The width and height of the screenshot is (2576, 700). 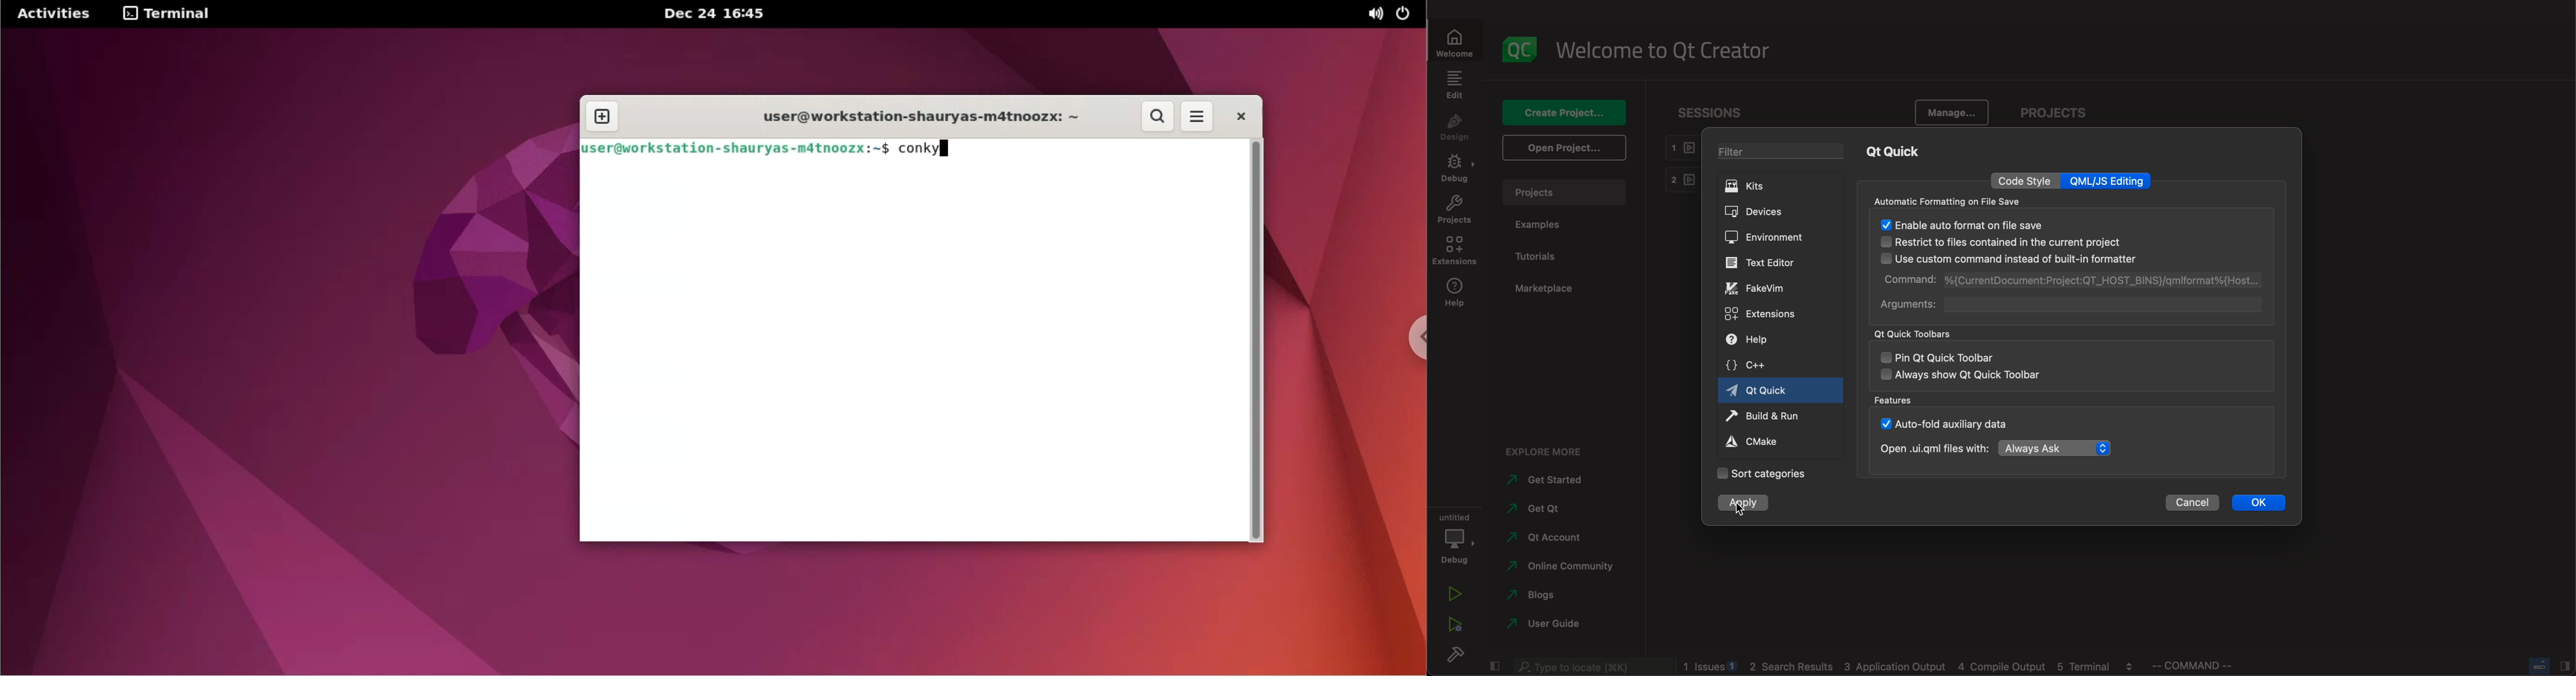 What do you see at coordinates (1764, 263) in the screenshot?
I see `editor` at bounding box center [1764, 263].